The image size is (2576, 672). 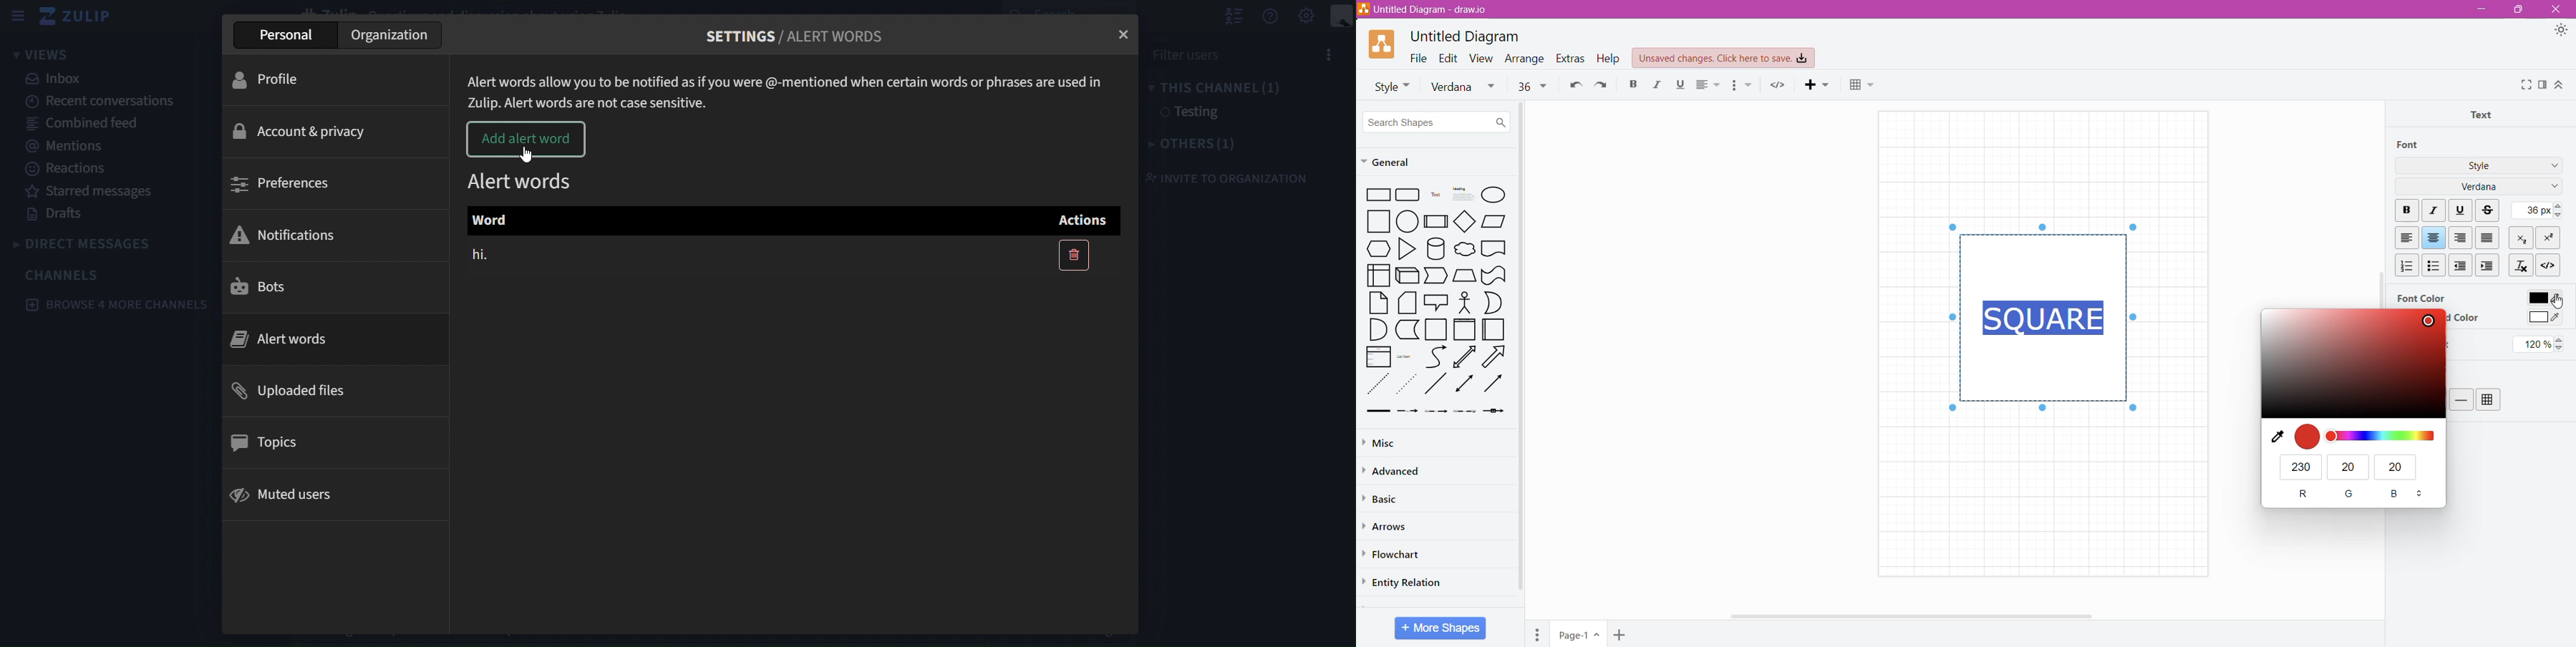 I want to click on Search Shapes, so click(x=1436, y=121).